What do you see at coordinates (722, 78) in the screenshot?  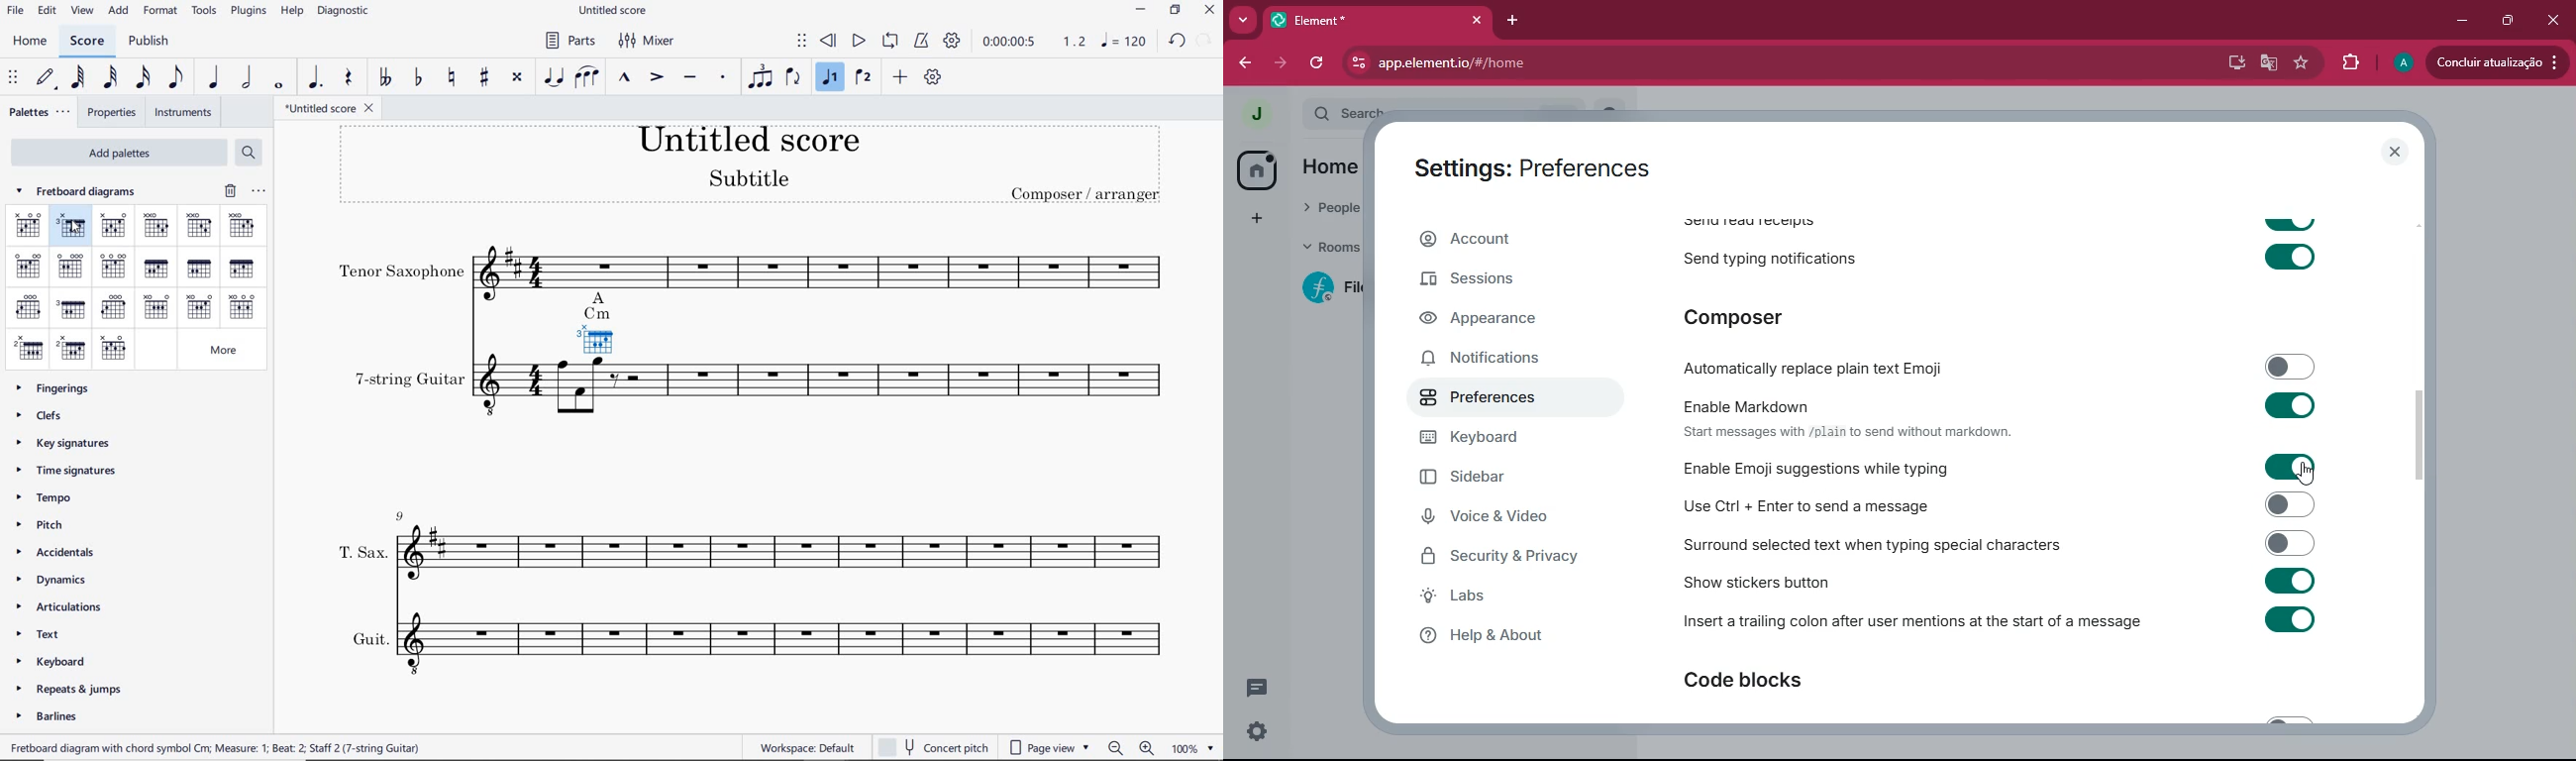 I see `STACCATO` at bounding box center [722, 78].